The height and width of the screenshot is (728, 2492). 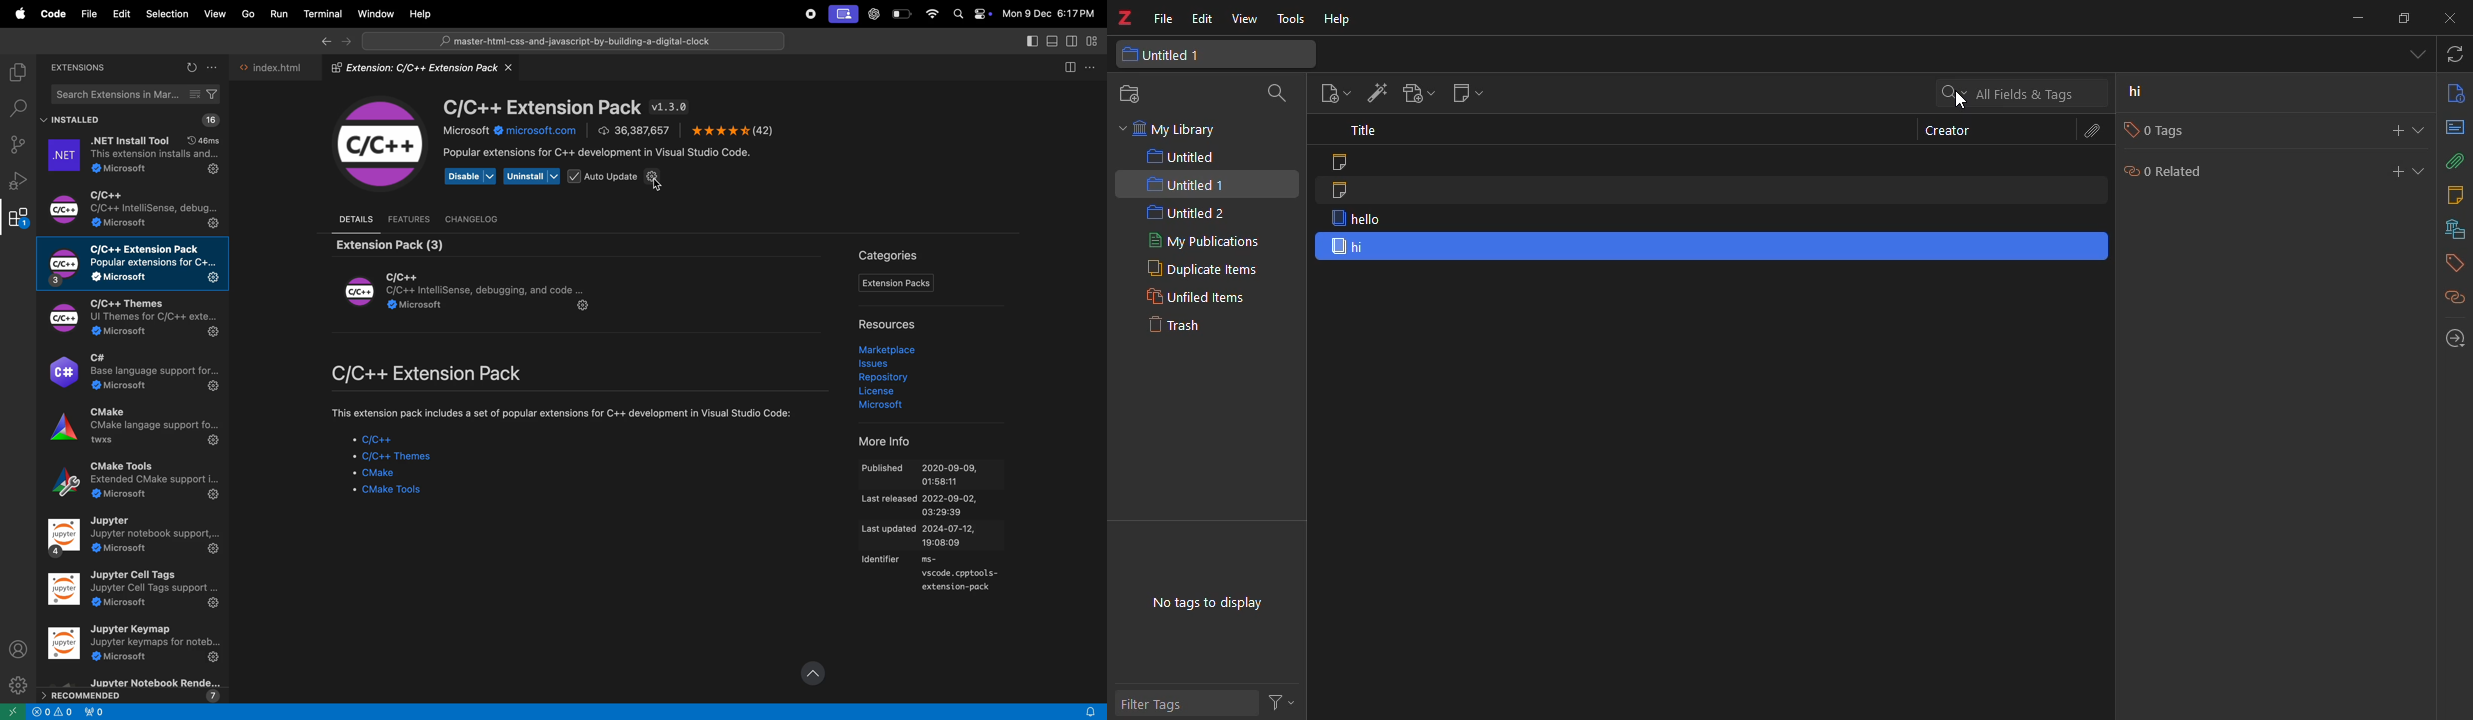 What do you see at coordinates (2456, 55) in the screenshot?
I see `sync` at bounding box center [2456, 55].